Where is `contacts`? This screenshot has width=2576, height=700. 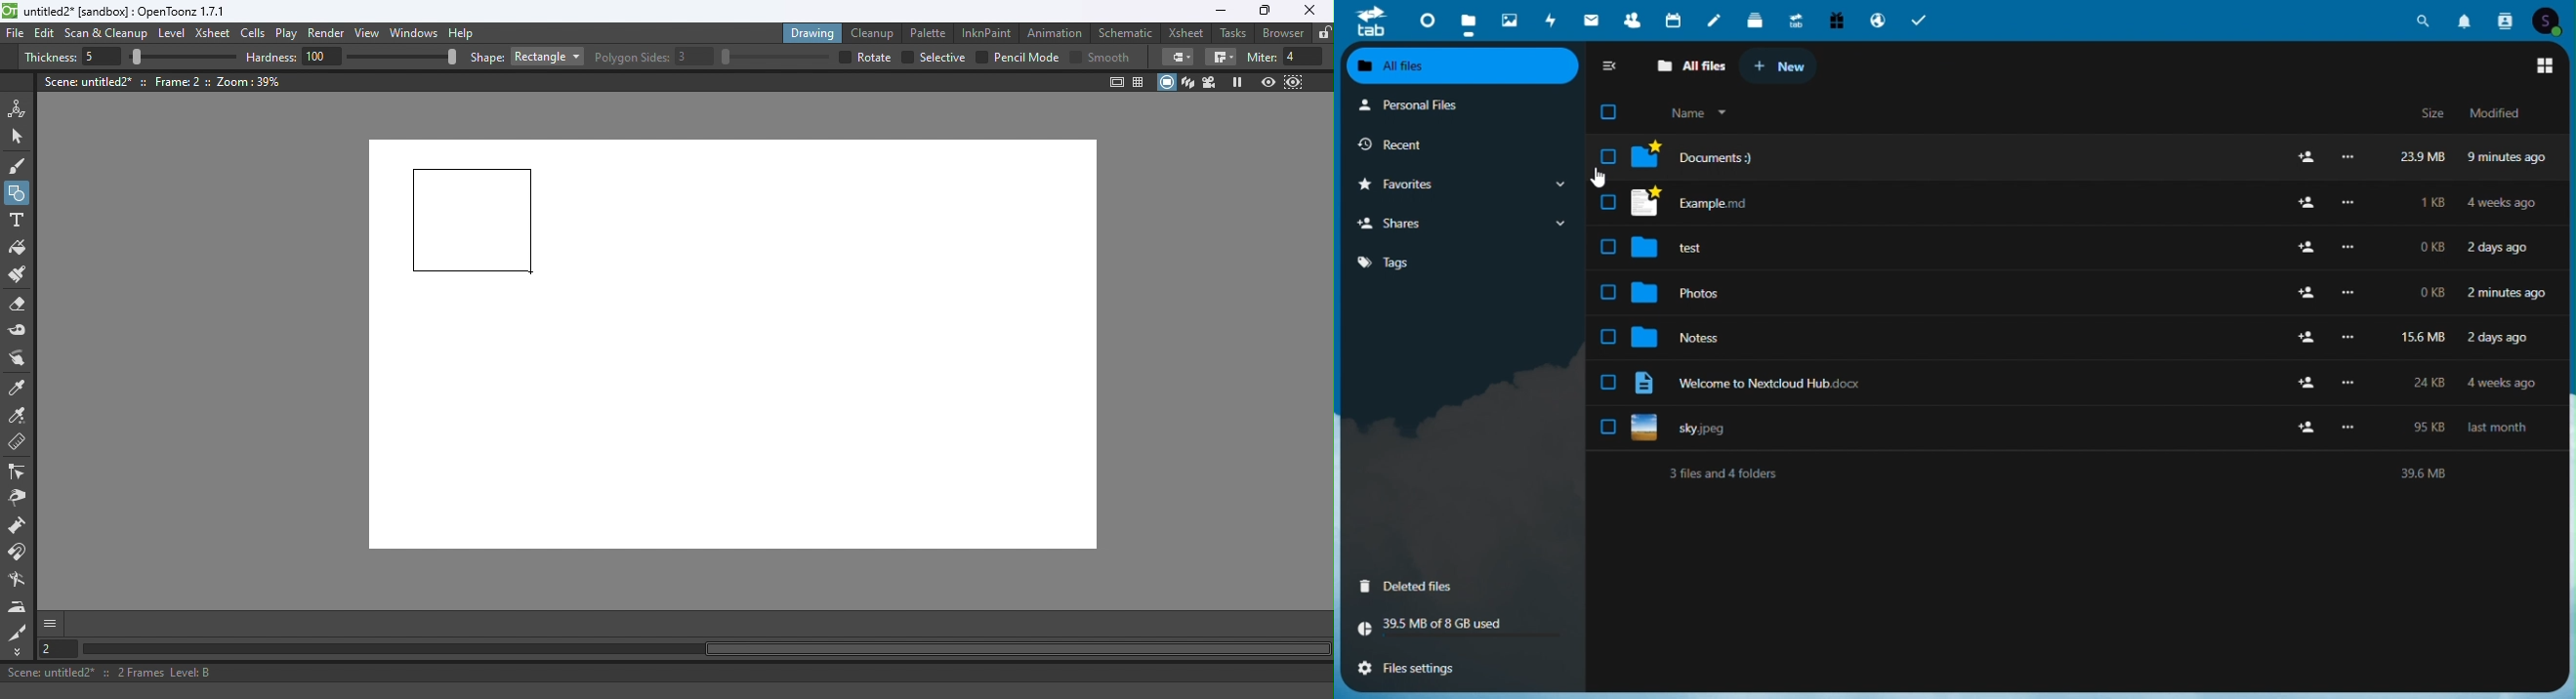
contacts is located at coordinates (1631, 18).